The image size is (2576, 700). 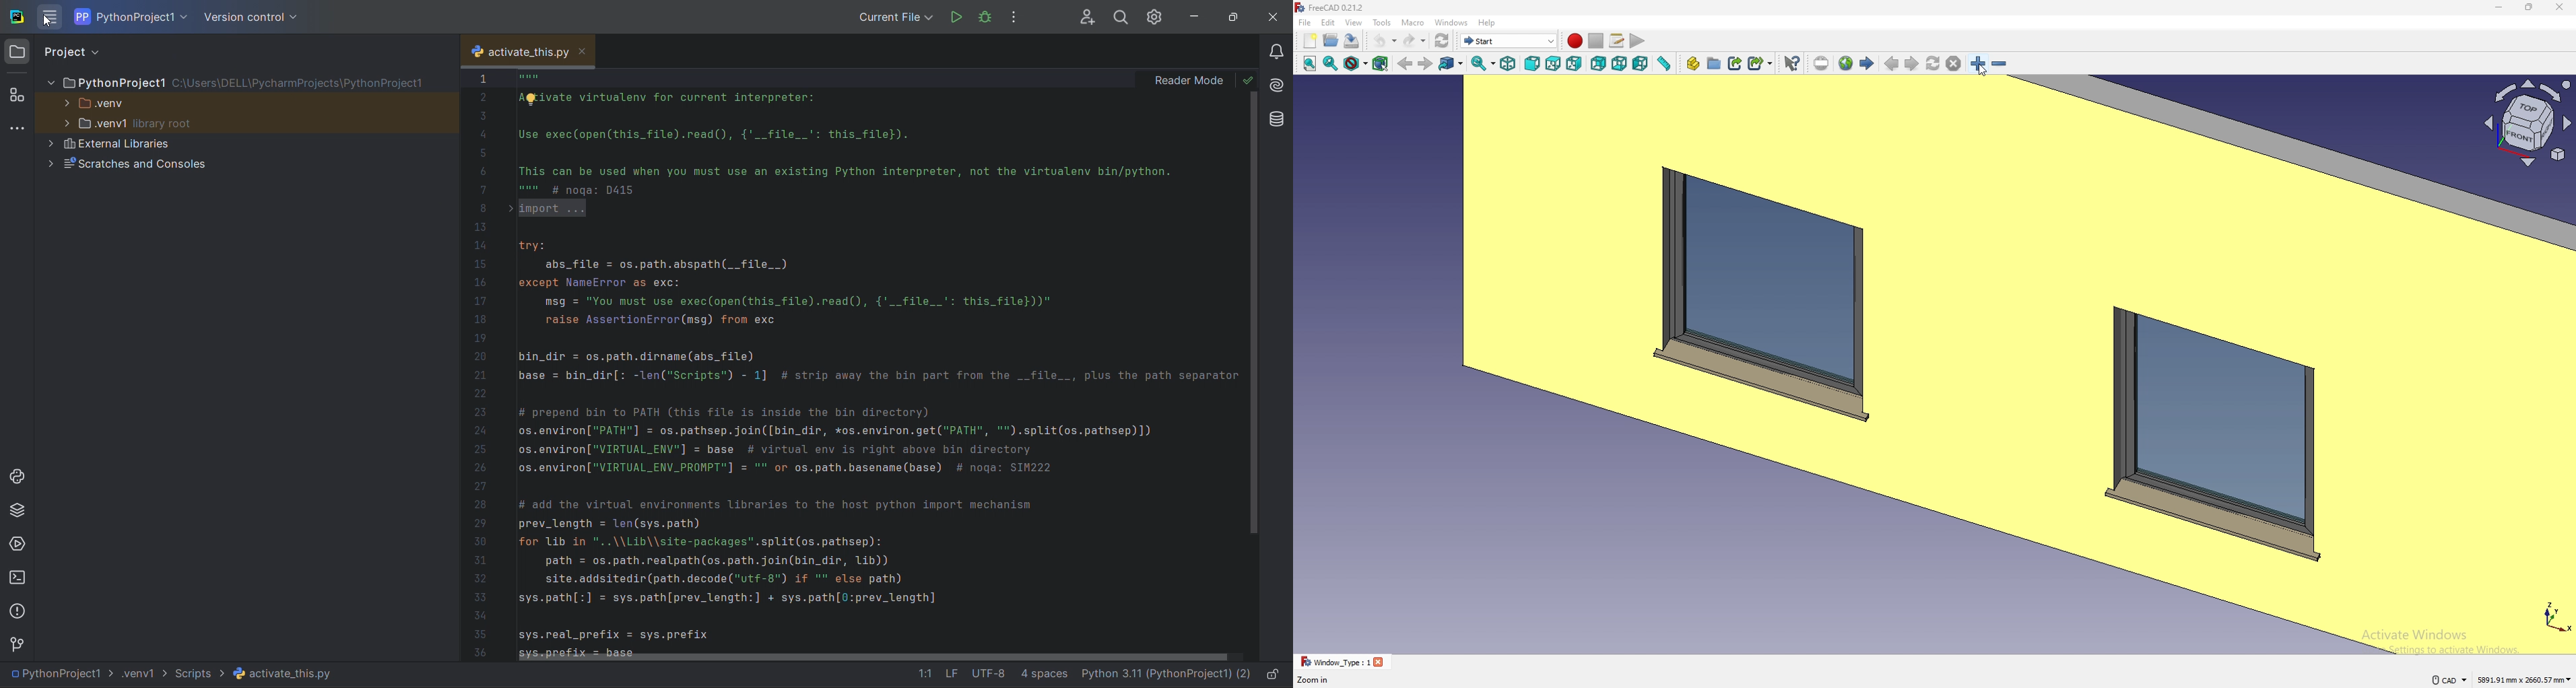 I want to click on fit all, so click(x=1309, y=63).